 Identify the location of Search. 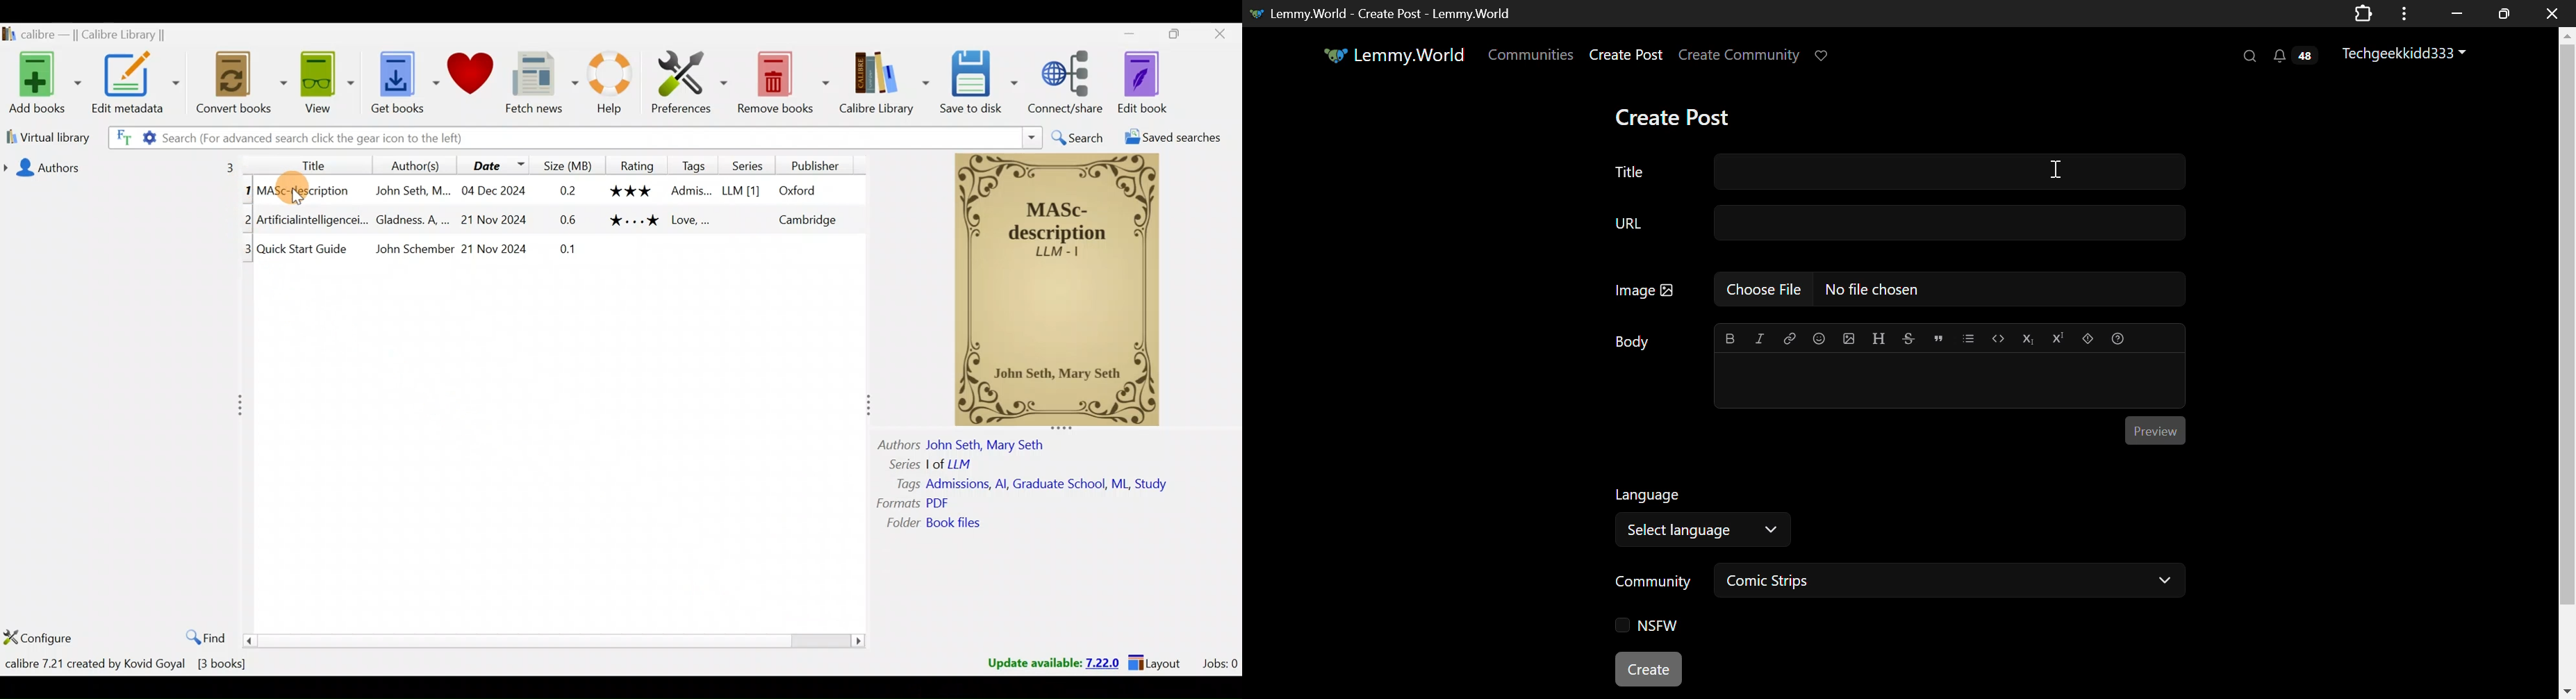
(1077, 136).